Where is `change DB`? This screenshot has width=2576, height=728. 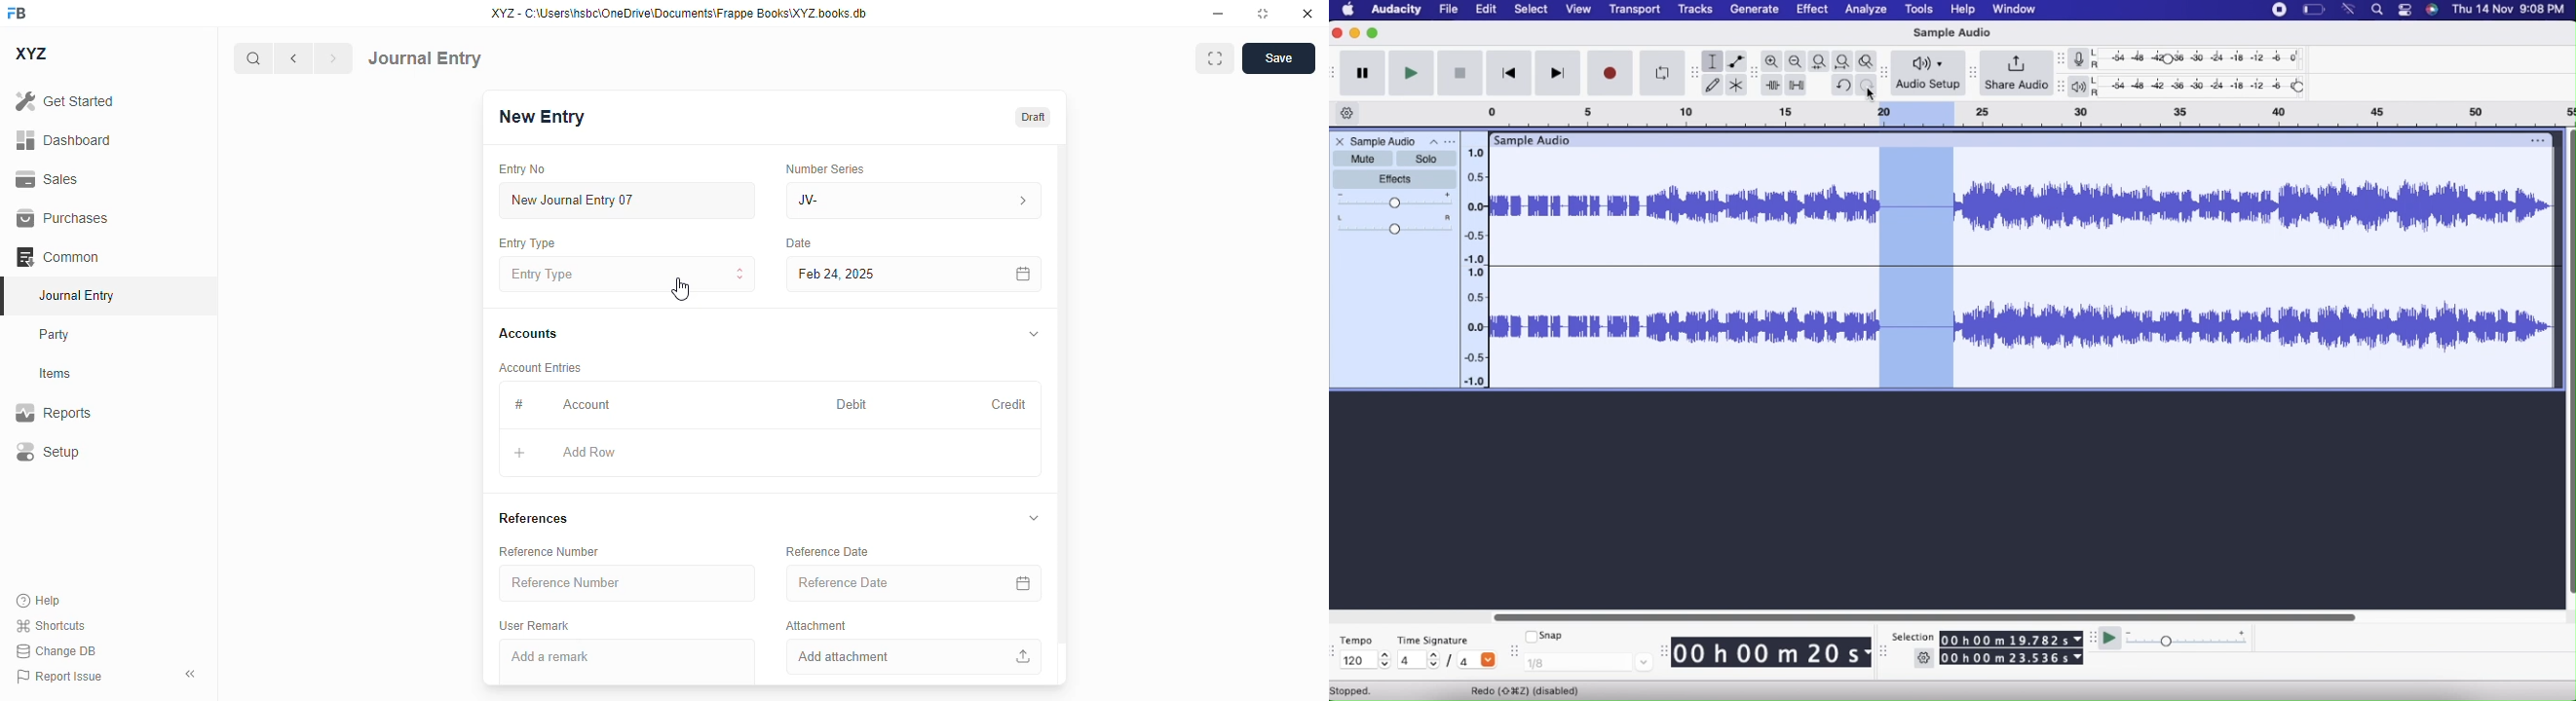 change DB is located at coordinates (56, 650).